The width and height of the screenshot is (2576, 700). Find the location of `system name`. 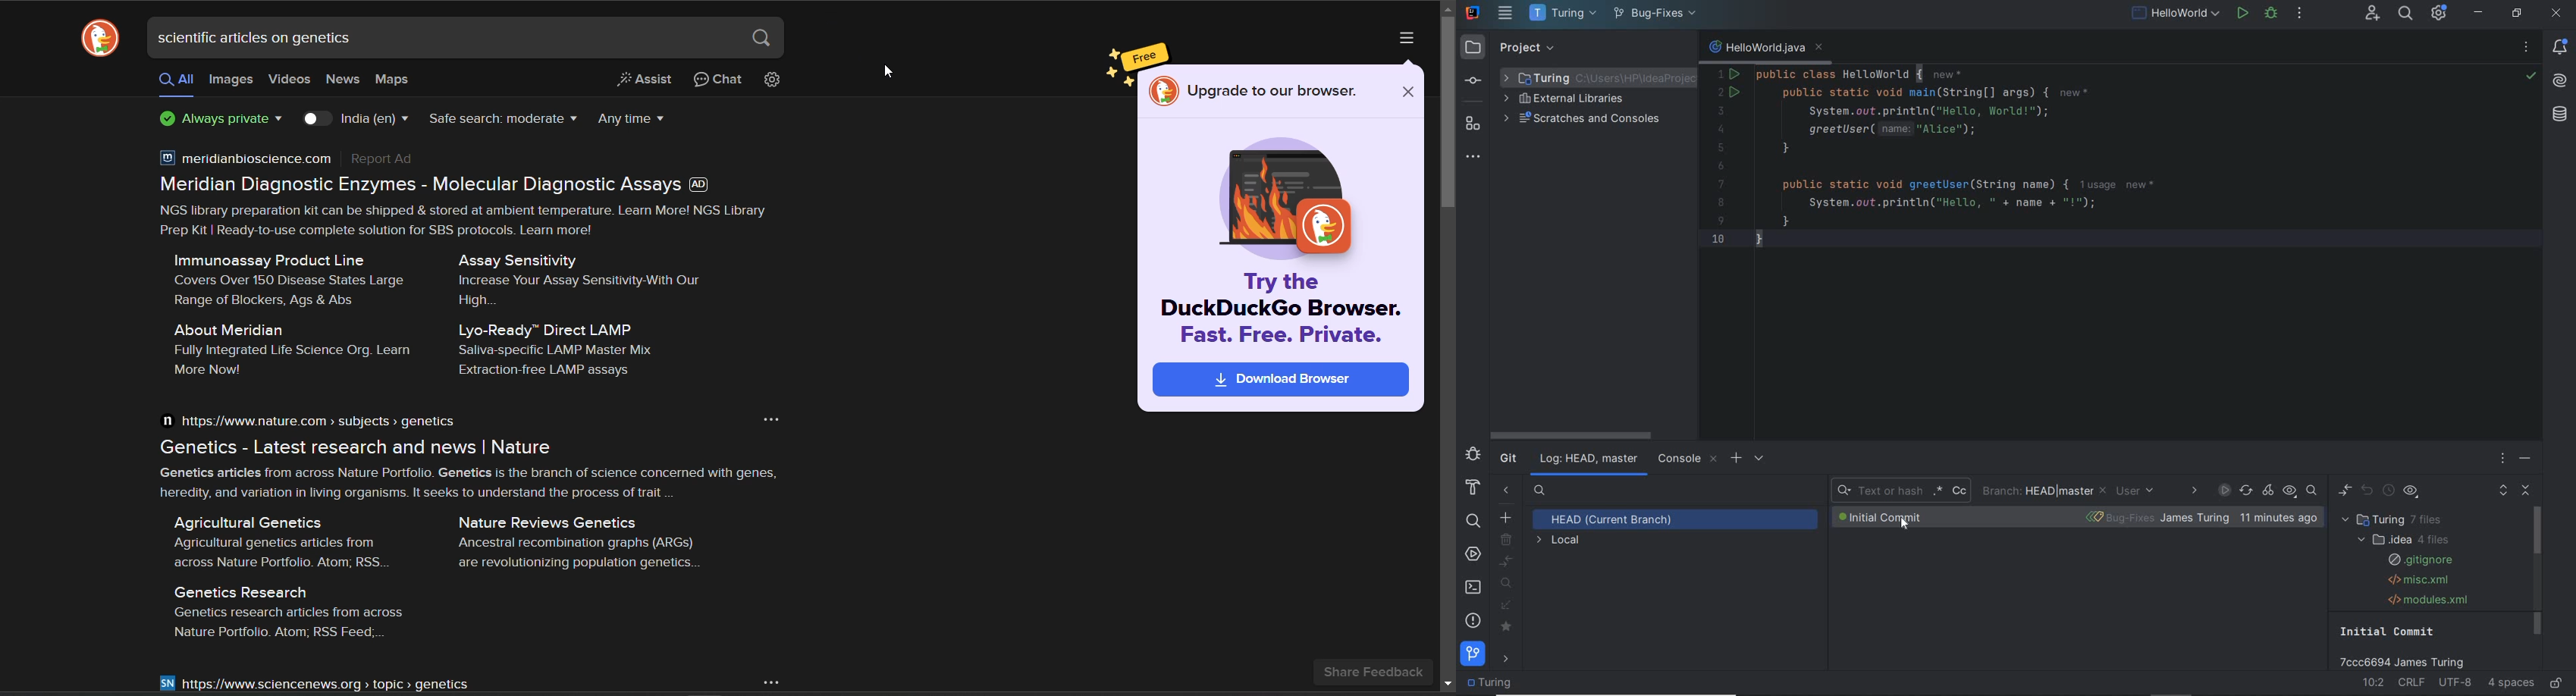

system name is located at coordinates (1473, 11).